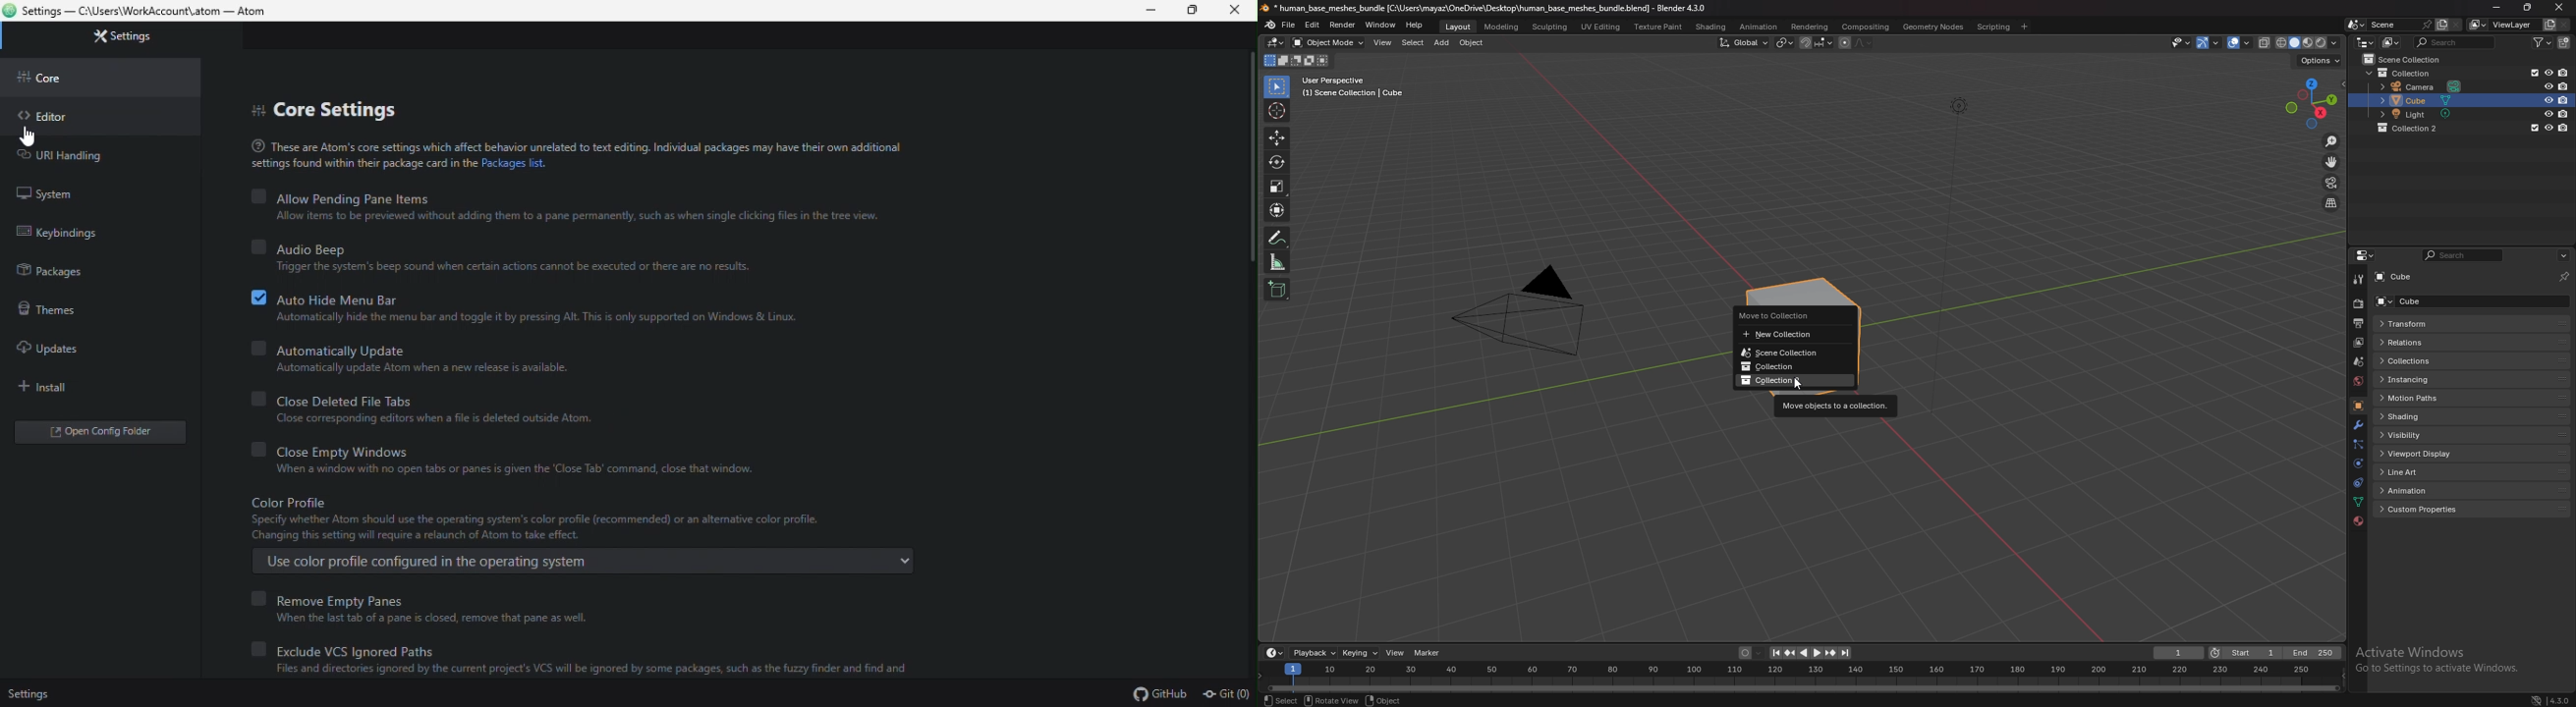 This screenshot has width=2576, height=728. Describe the element at coordinates (2334, 161) in the screenshot. I see `move` at that location.